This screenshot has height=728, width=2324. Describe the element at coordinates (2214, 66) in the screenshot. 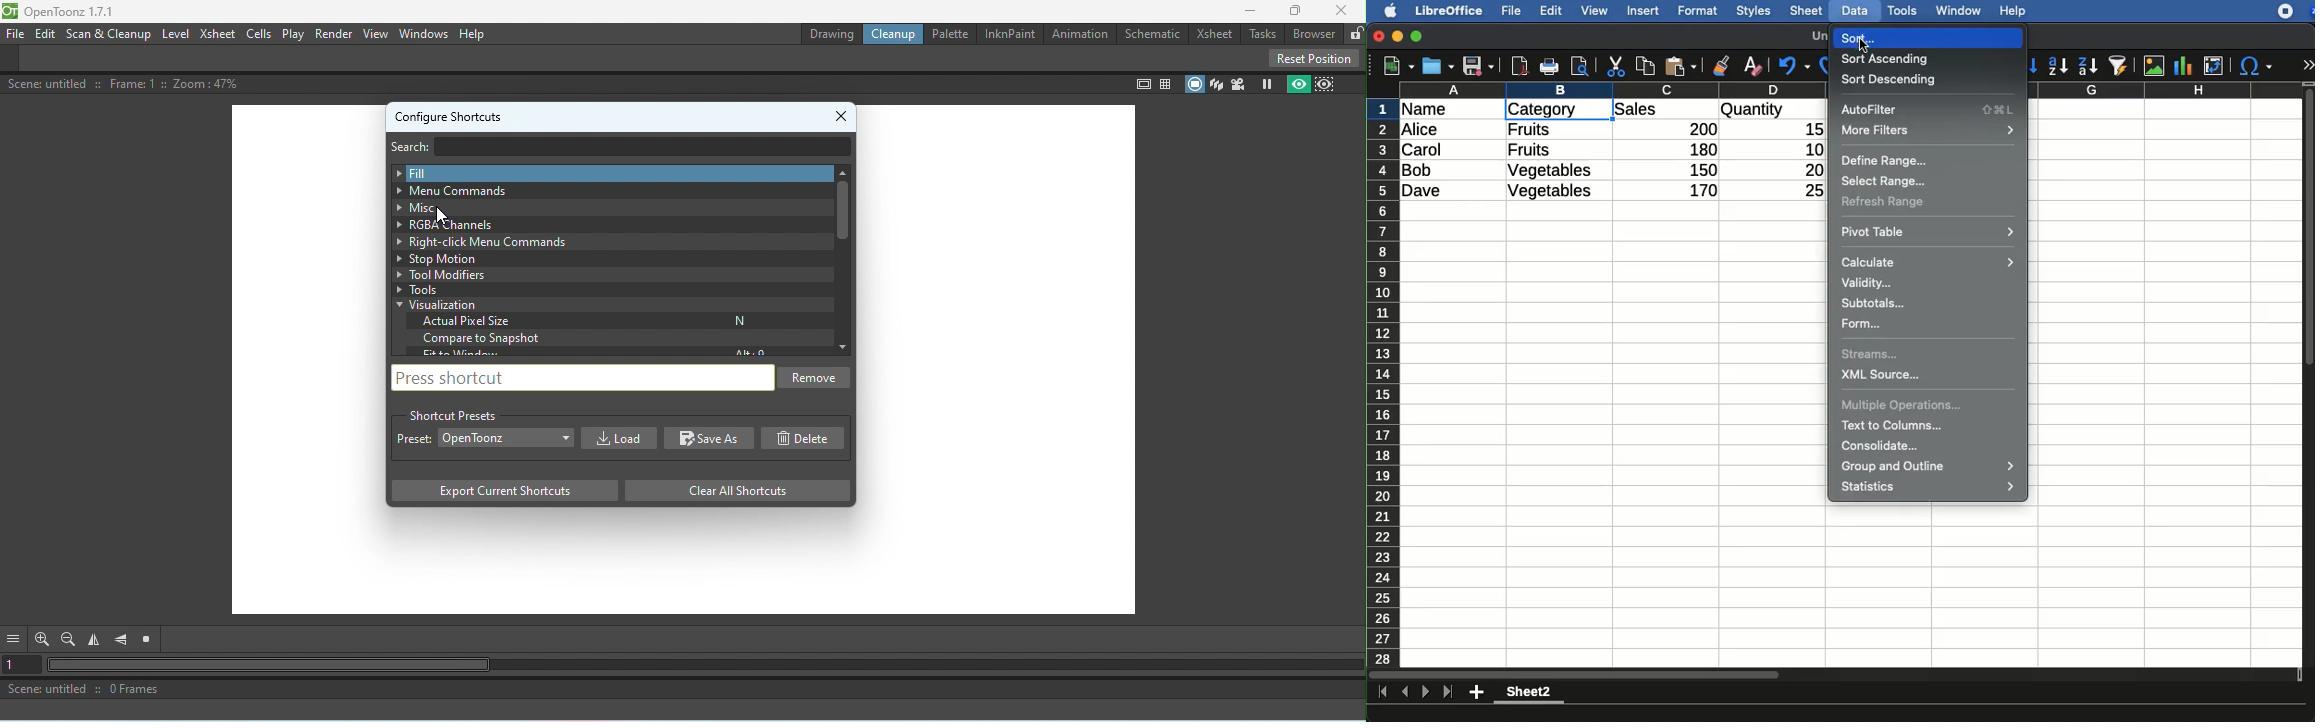

I see `pivot table` at that location.